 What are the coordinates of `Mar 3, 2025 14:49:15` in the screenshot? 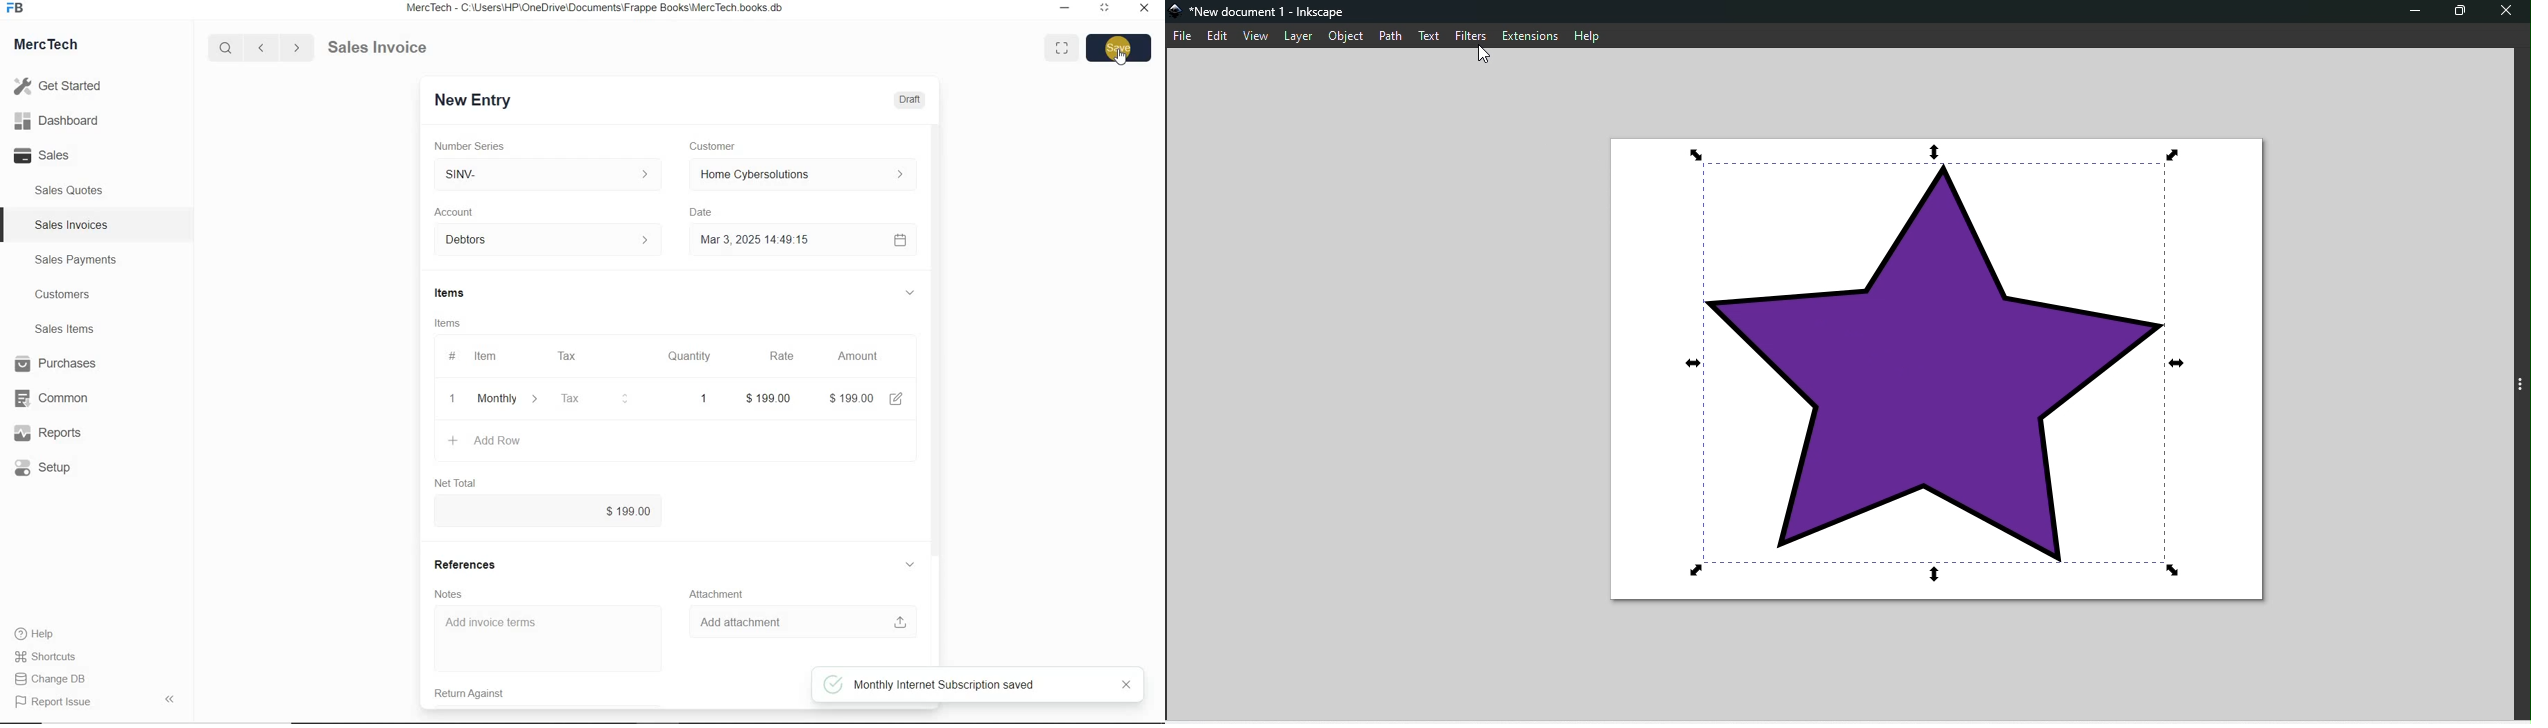 It's located at (759, 239).